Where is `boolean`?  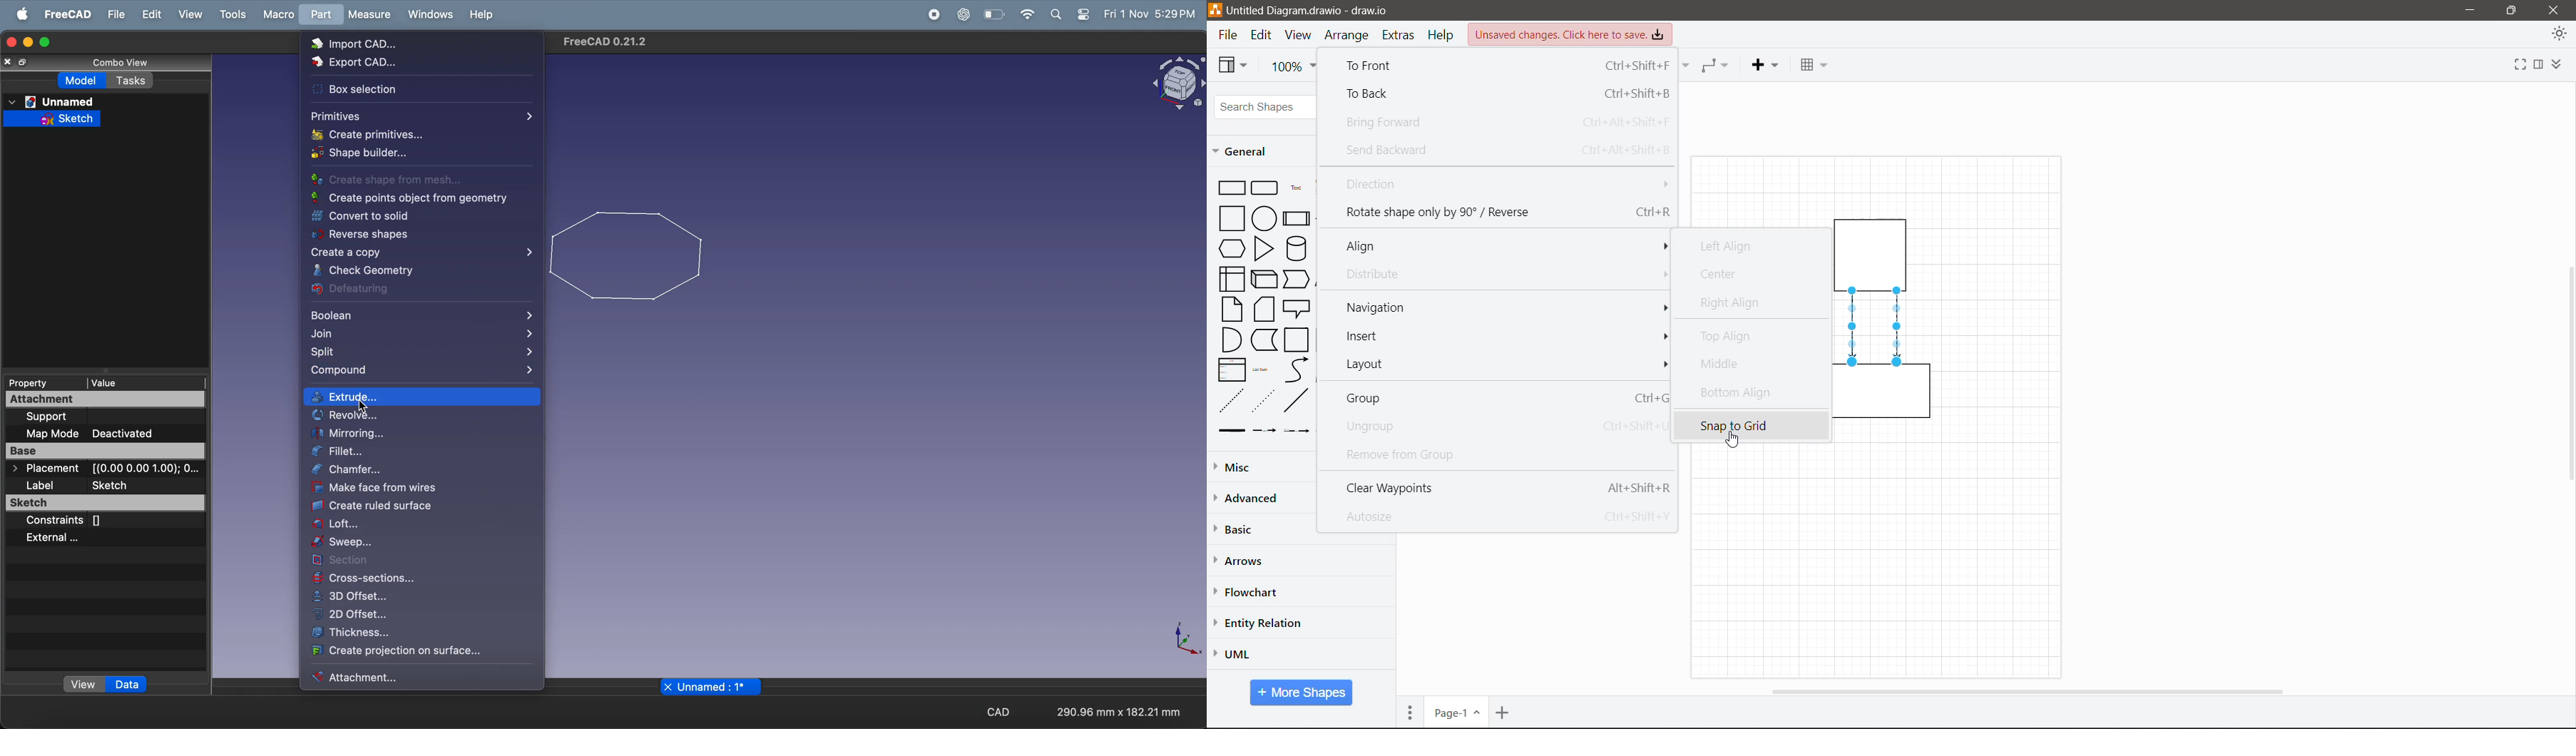
boolean is located at coordinates (420, 314).